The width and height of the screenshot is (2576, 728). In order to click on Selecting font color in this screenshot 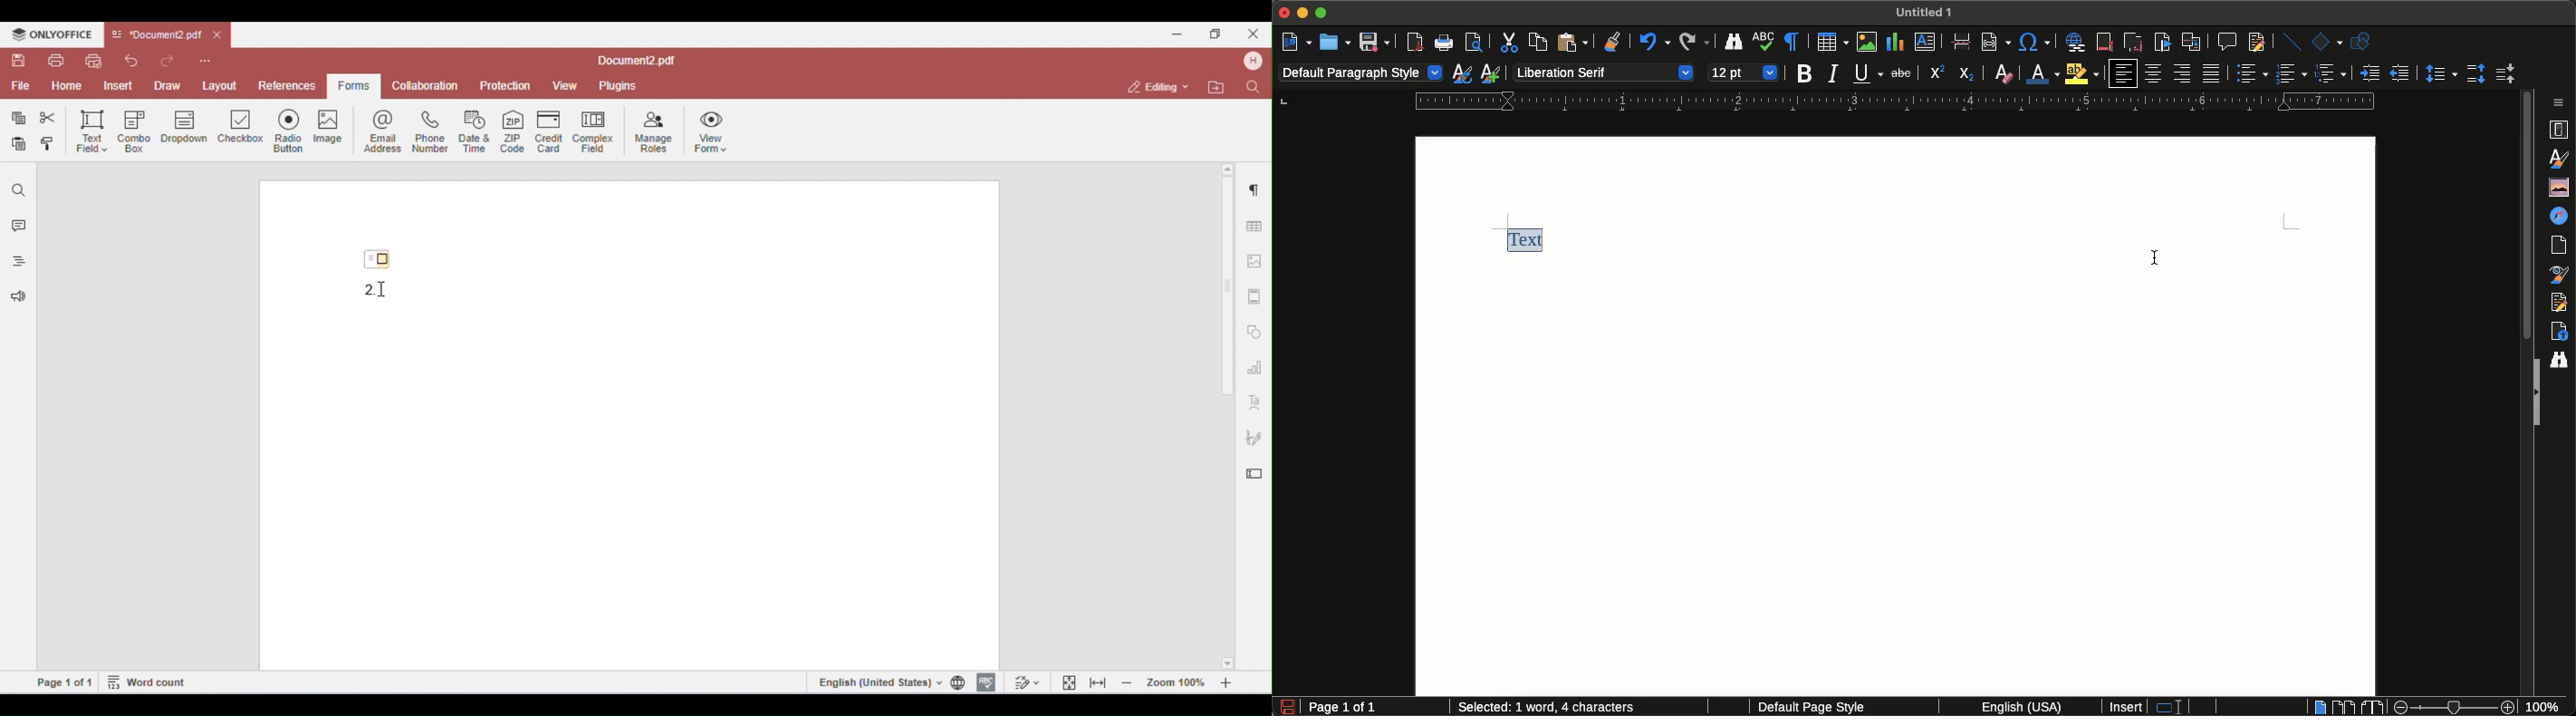, I will do `click(2045, 73)`.